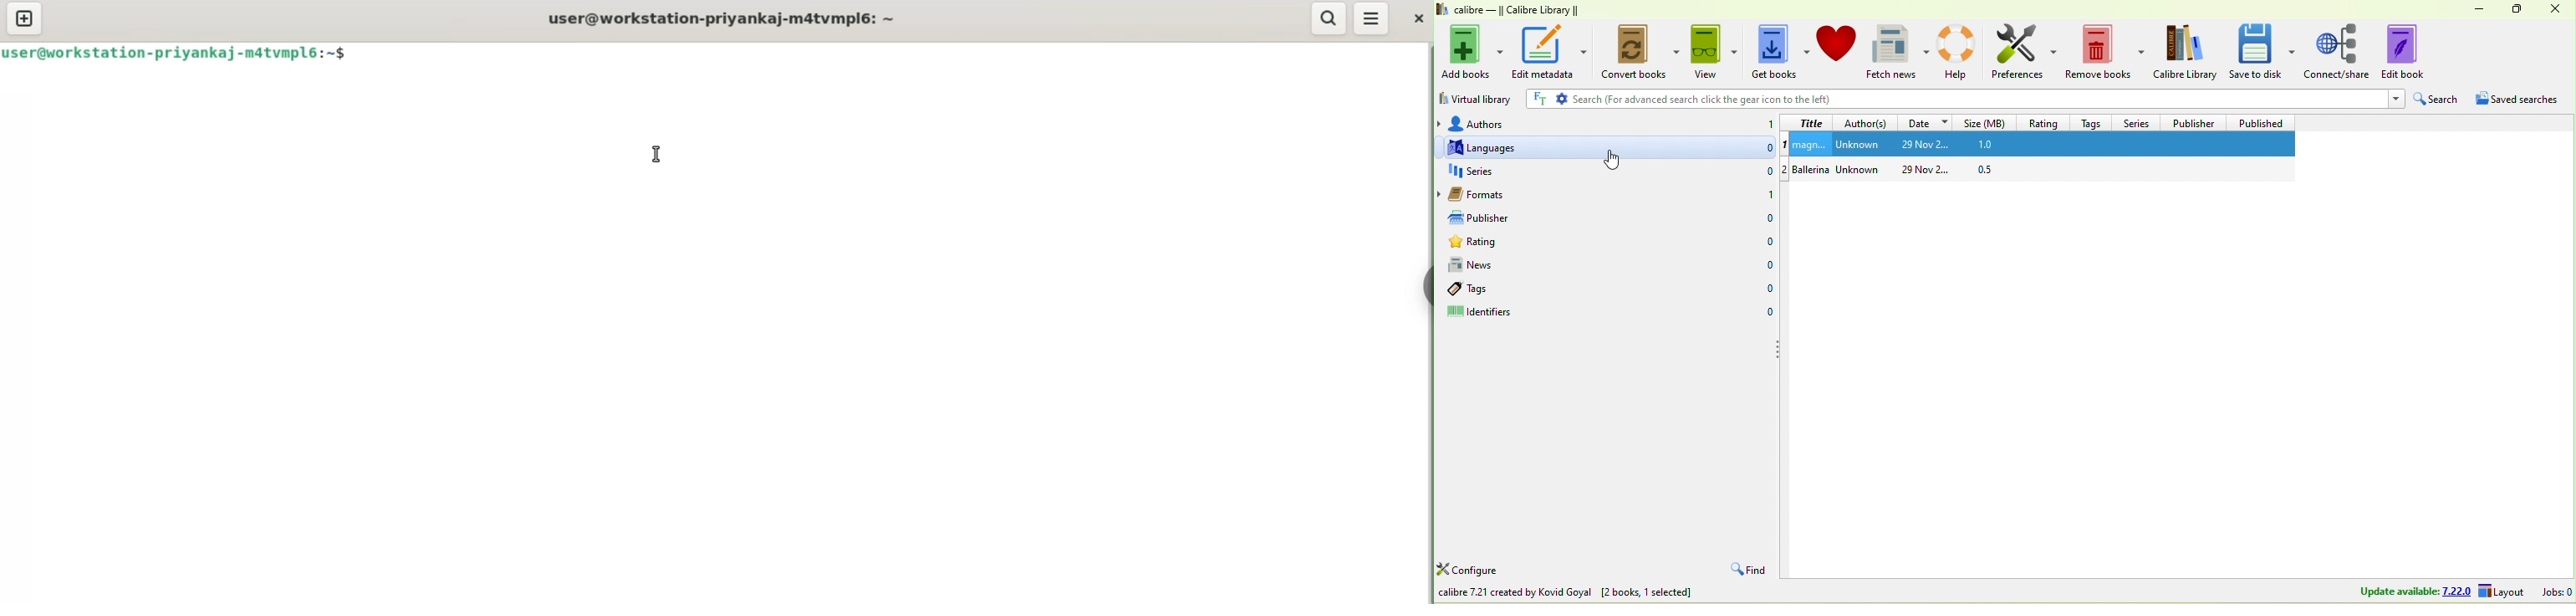 The width and height of the screenshot is (2576, 616). I want to click on ballerina unknown  29 nov  0.5, so click(2054, 170).